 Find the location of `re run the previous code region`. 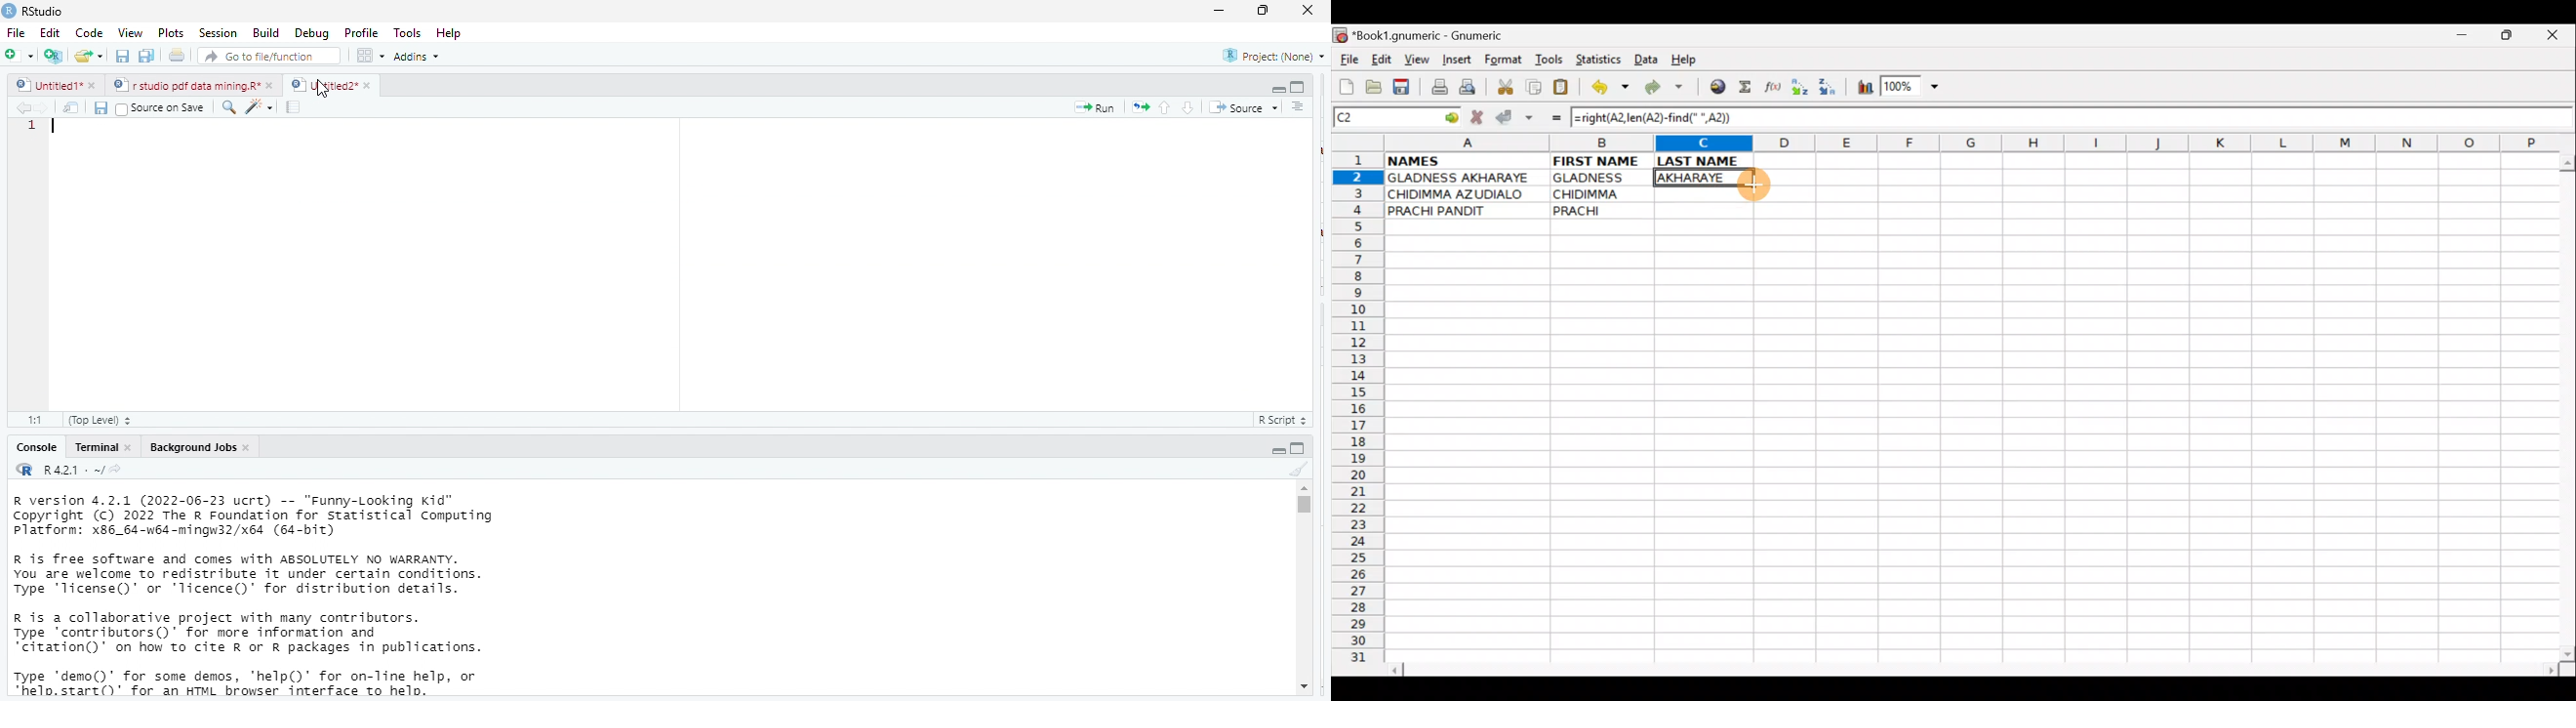

re run the previous code region is located at coordinates (1137, 106).